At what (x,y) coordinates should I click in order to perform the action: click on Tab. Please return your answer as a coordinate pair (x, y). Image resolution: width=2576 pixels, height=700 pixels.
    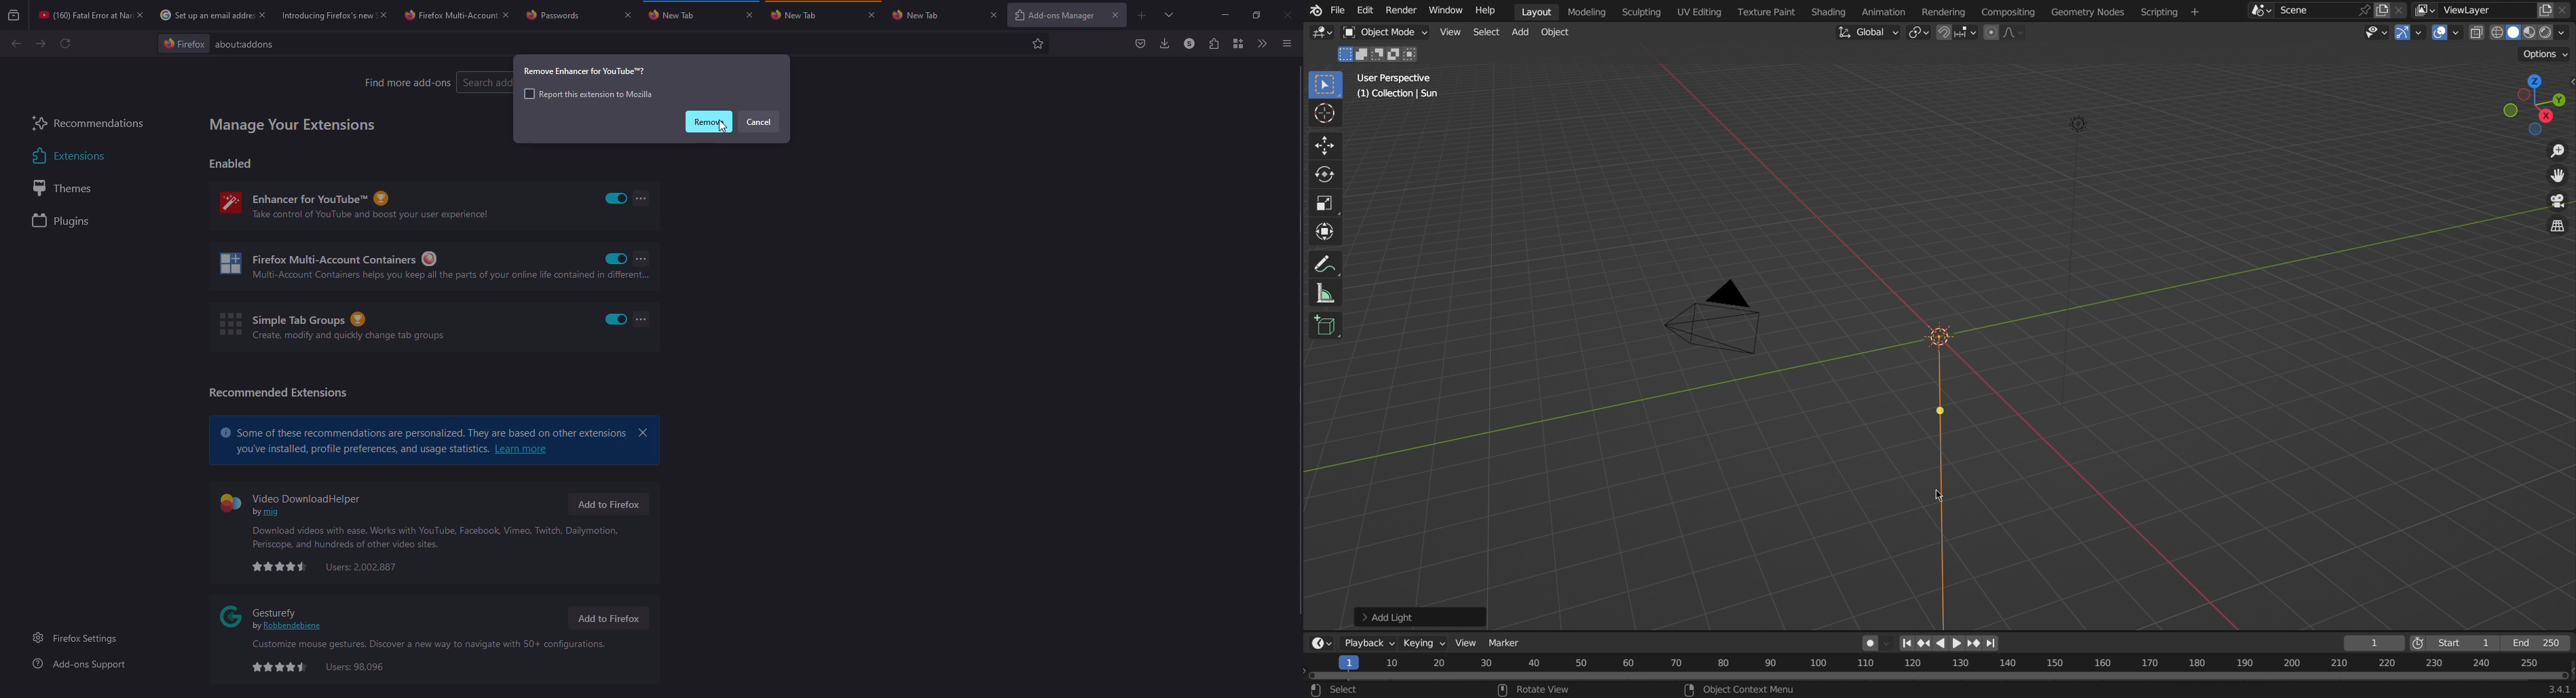
    Looking at the image, I should click on (82, 15).